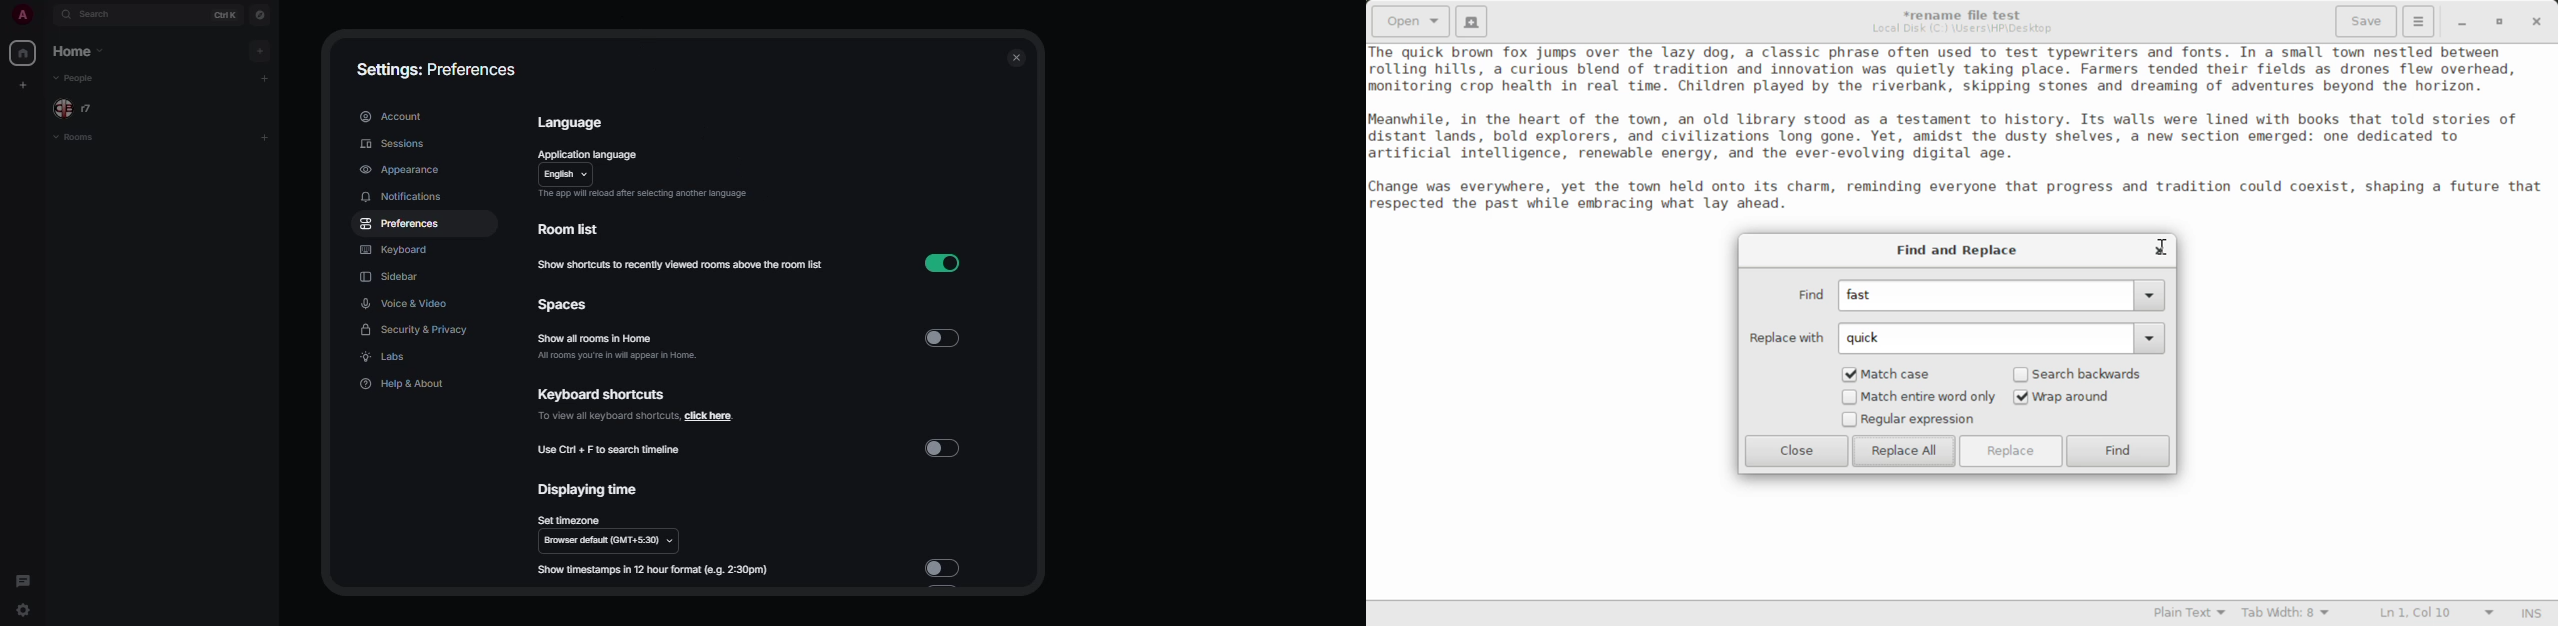 The width and height of the screenshot is (2576, 644). I want to click on Create New Document, so click(1473, 21).